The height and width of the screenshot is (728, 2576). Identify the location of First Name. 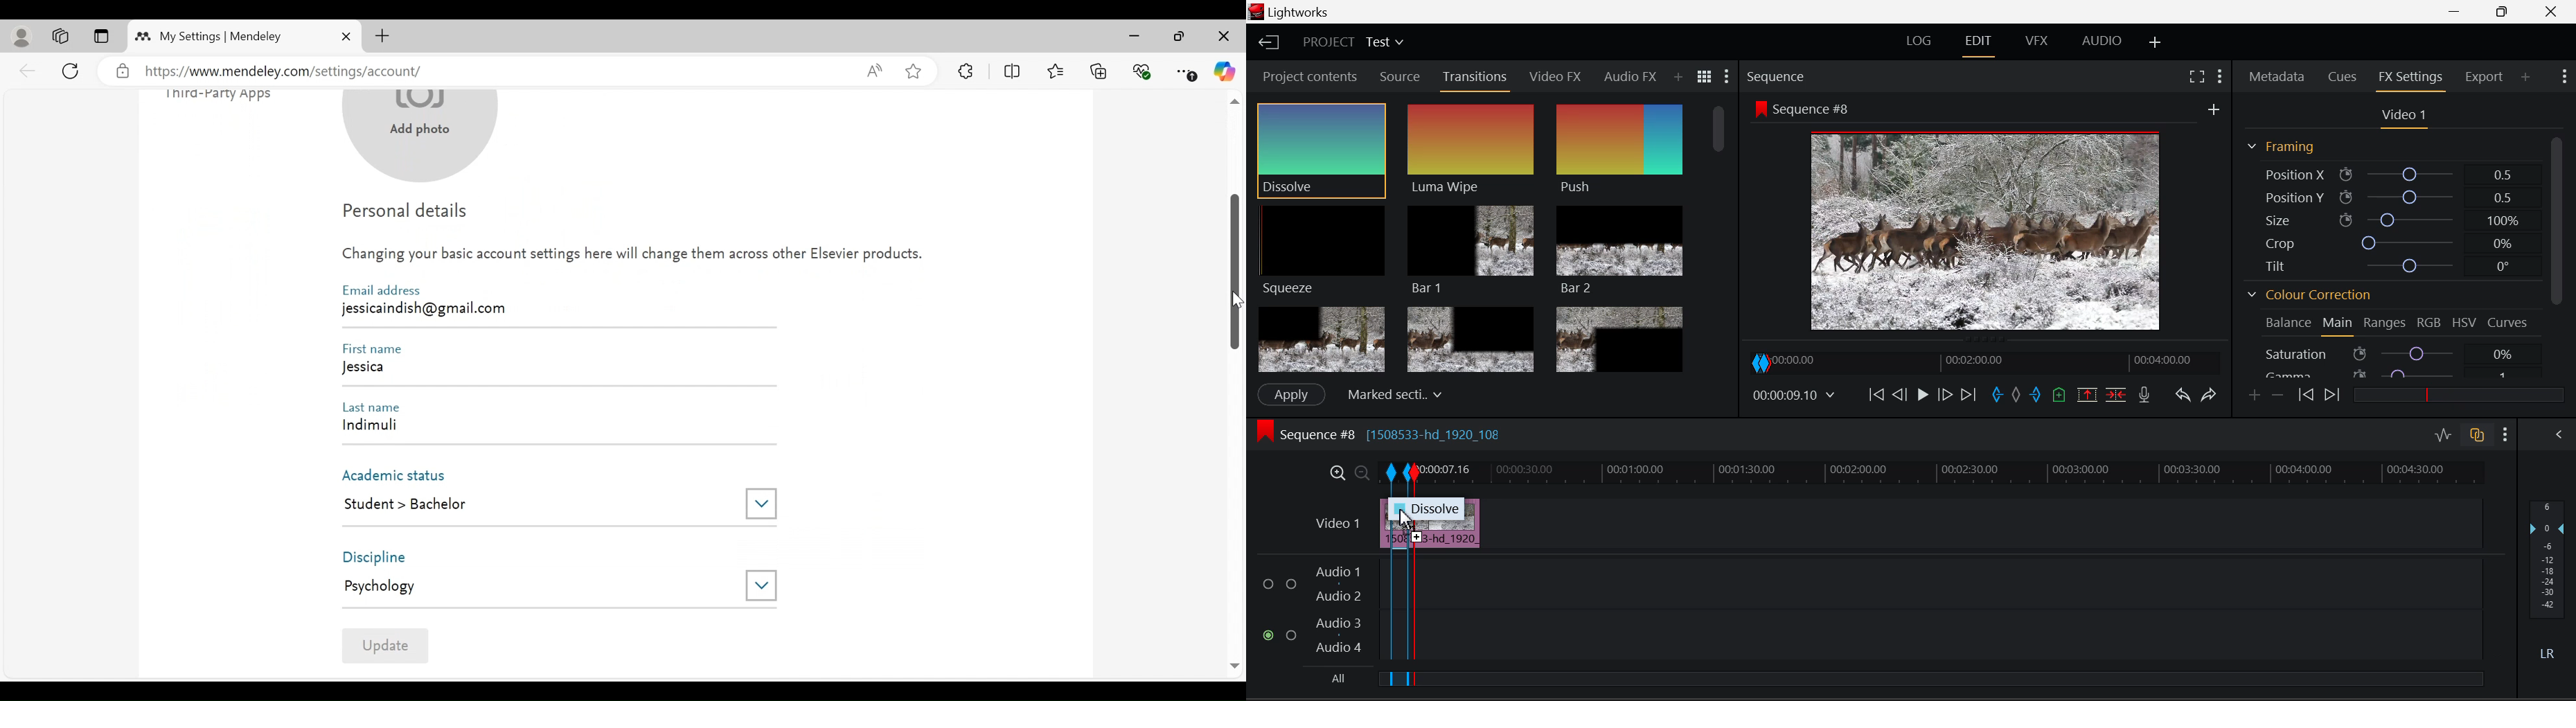
(376, 349).